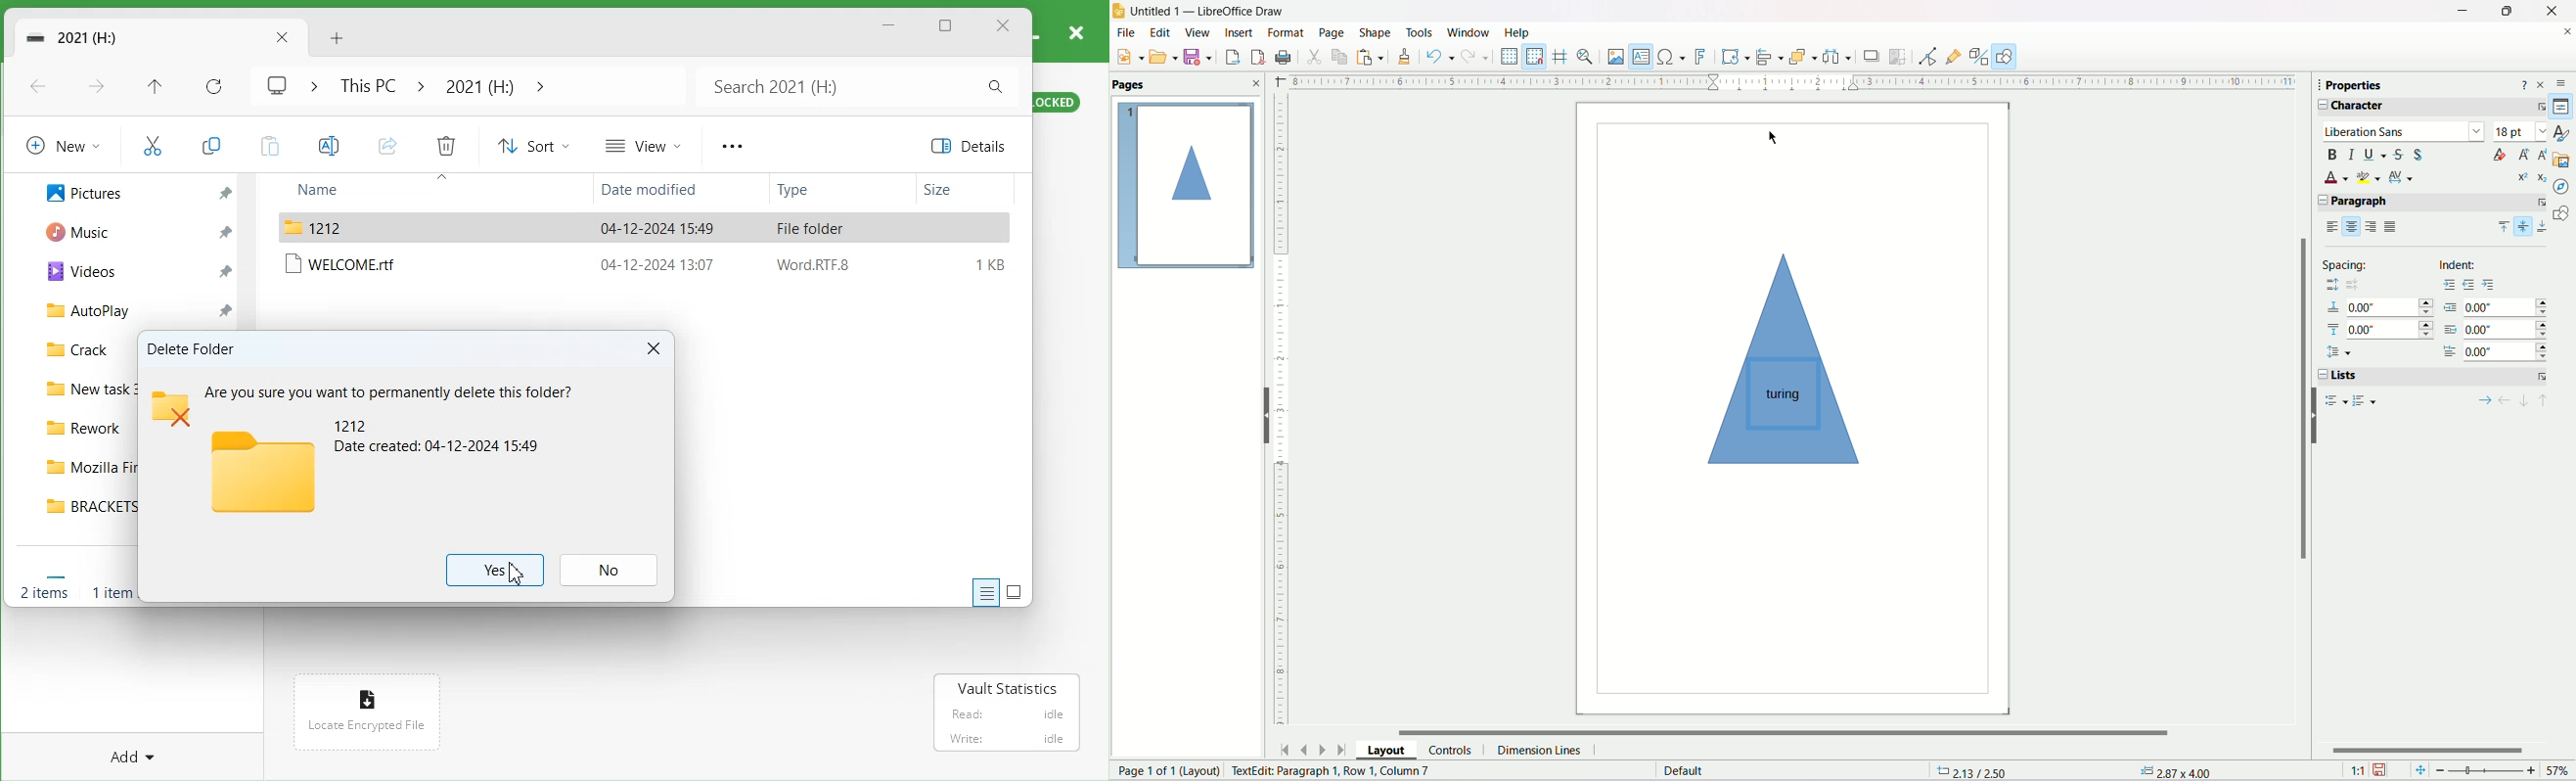  Describe the element at coordinates (2382, 770) in the screenshot. I see `Unsaved change indicator` at that location.